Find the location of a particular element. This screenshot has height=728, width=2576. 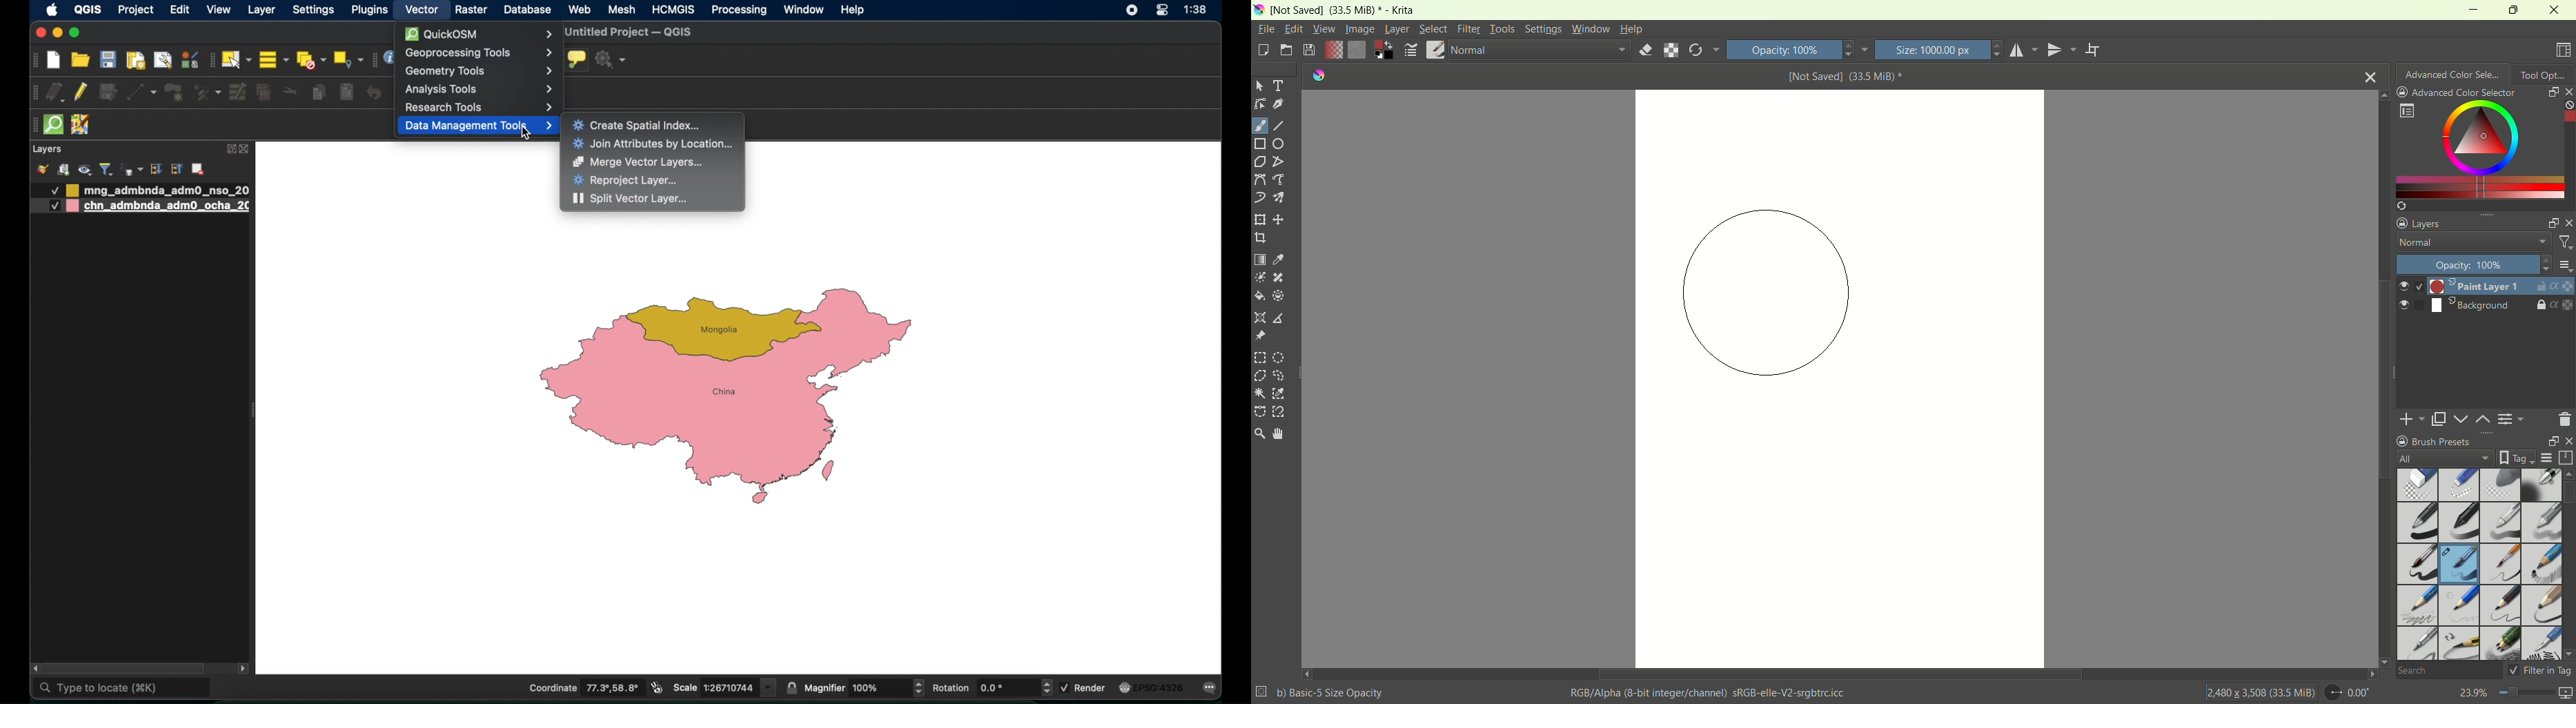

coordinate is located at coordinates (585, 688).